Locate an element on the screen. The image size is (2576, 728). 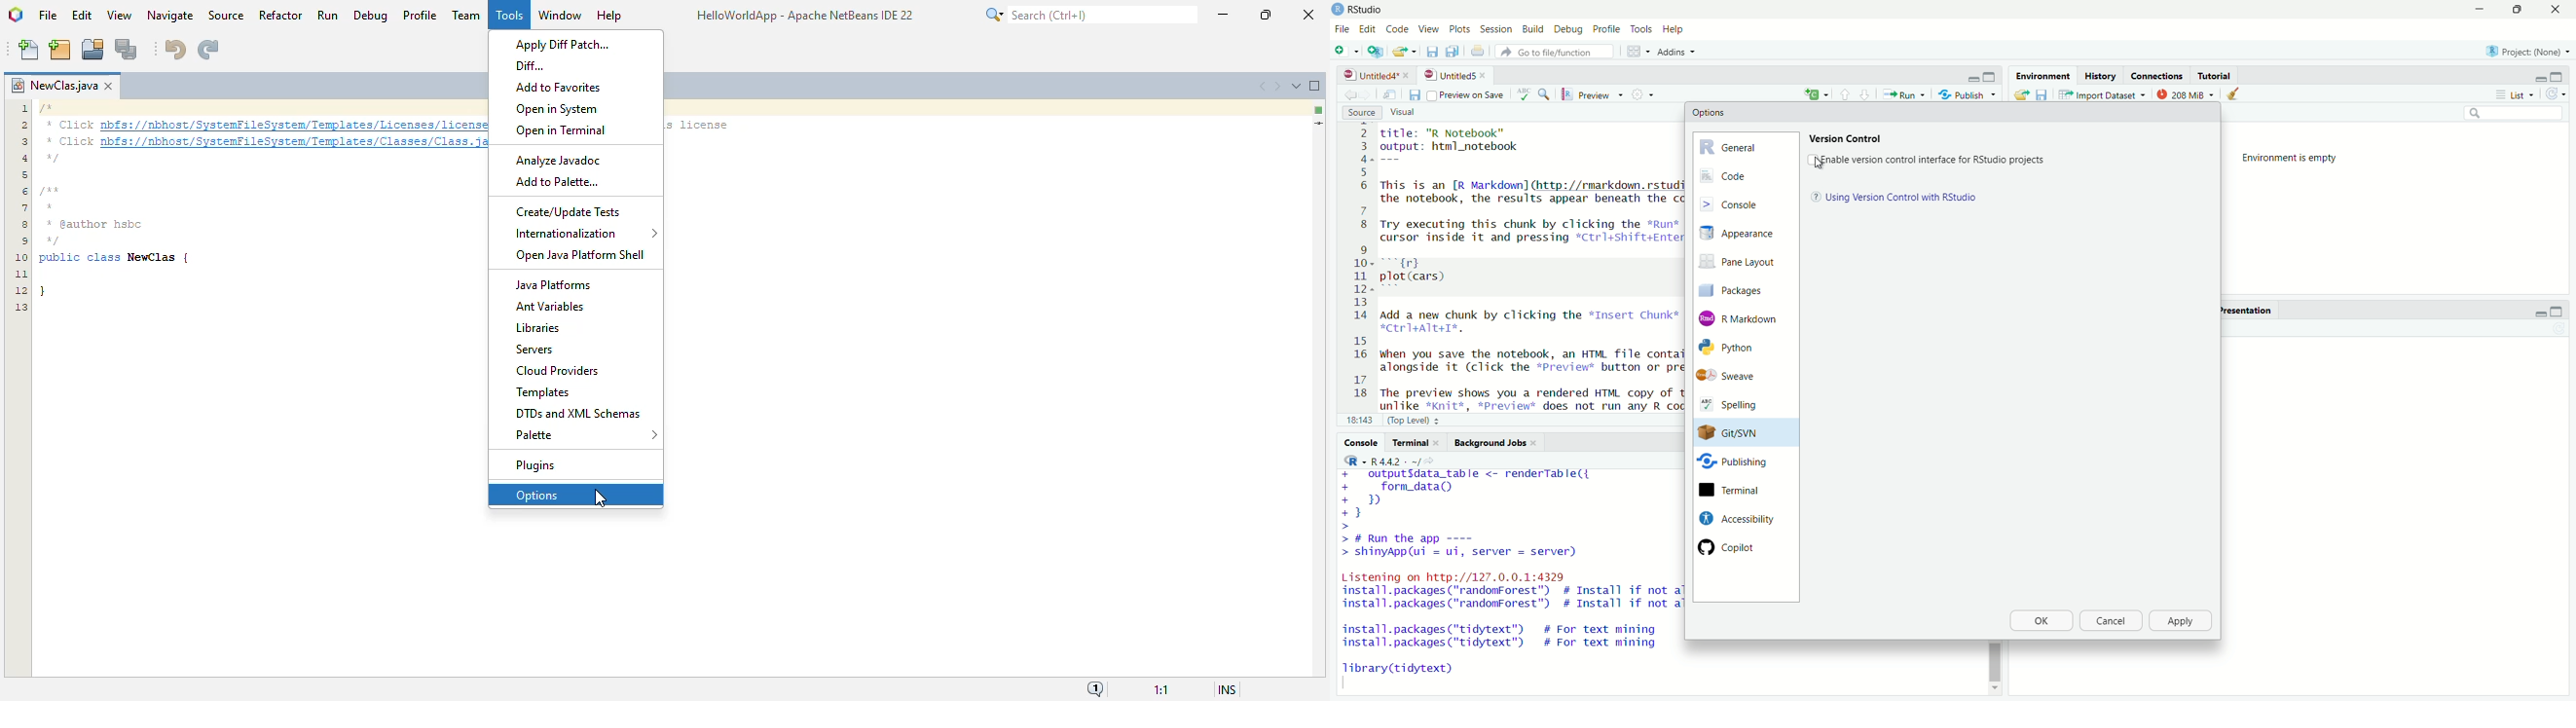
Console is located at coordinates (1361, 442).